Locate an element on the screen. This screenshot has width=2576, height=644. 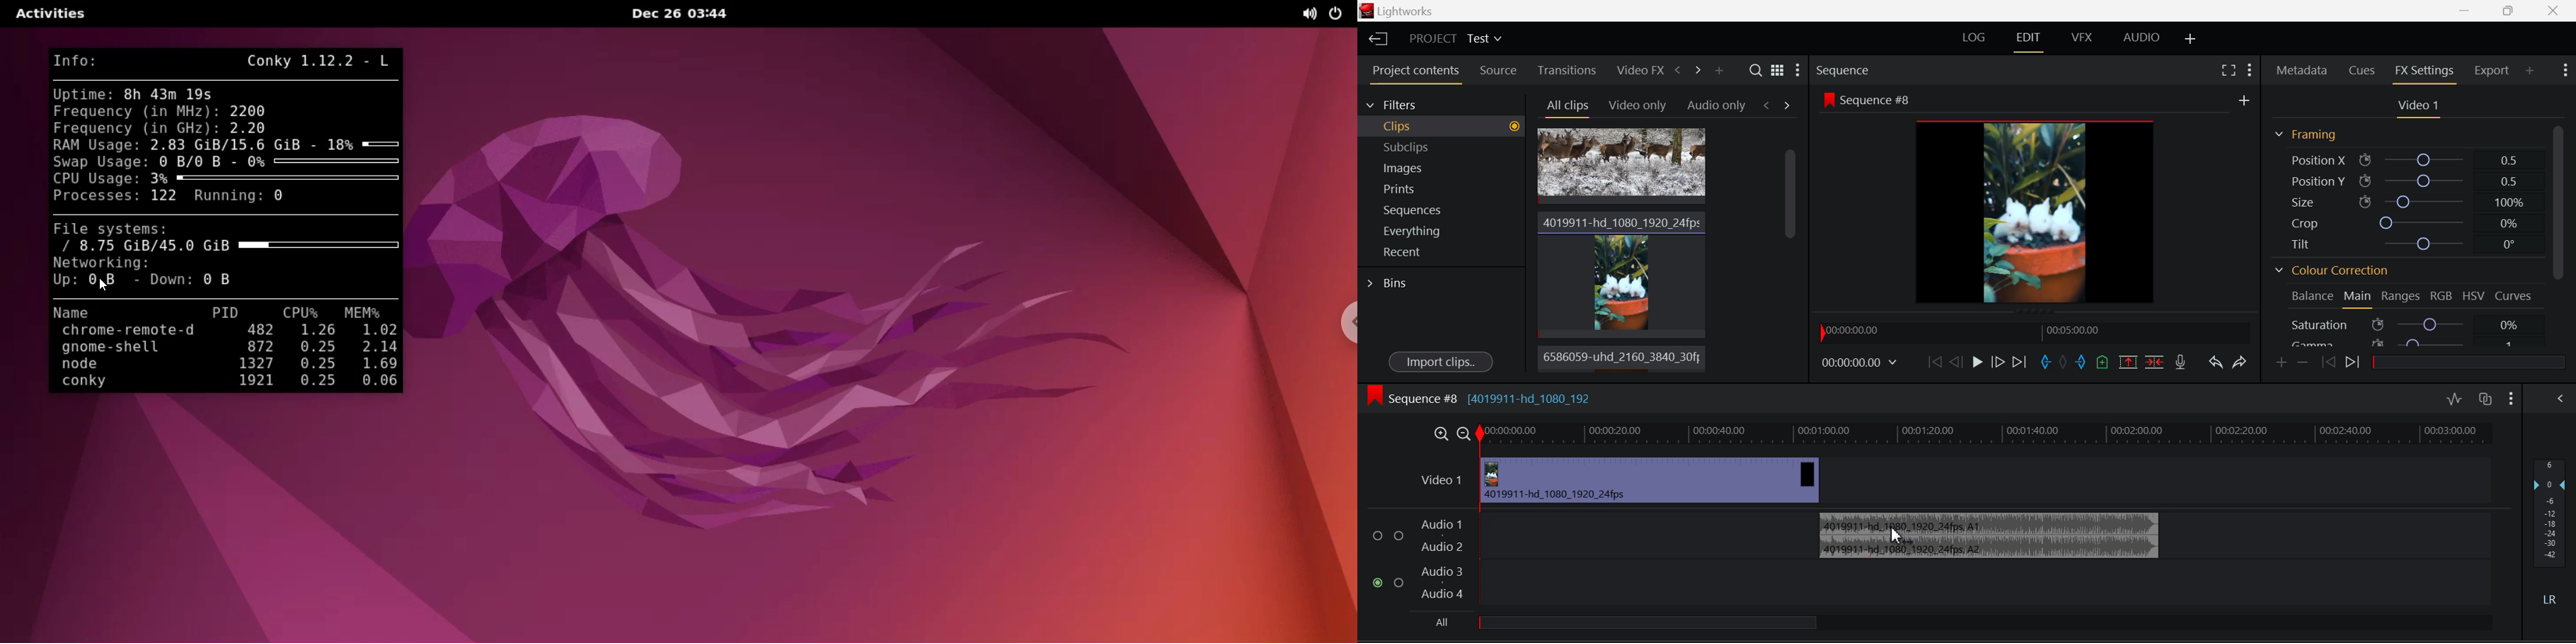
Add keyframe is located at coordinates (2282, 363).